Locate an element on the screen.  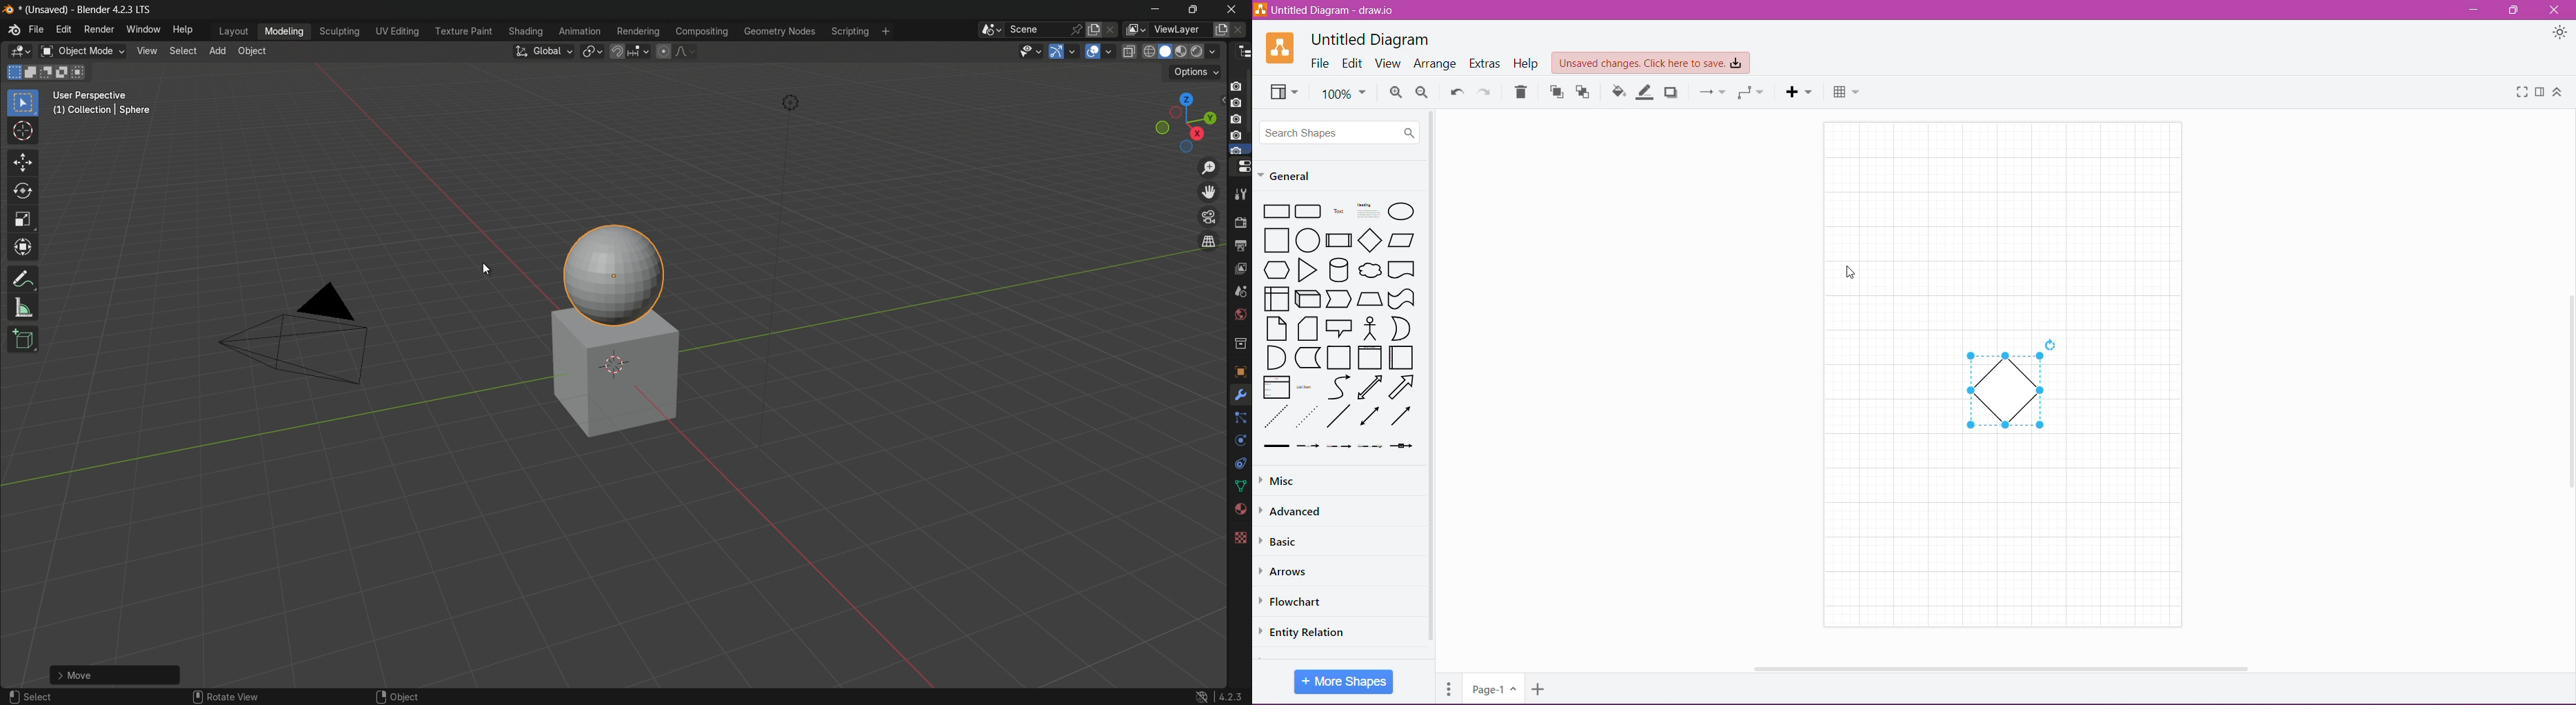
Edit is located at coordinates (1354, 63).